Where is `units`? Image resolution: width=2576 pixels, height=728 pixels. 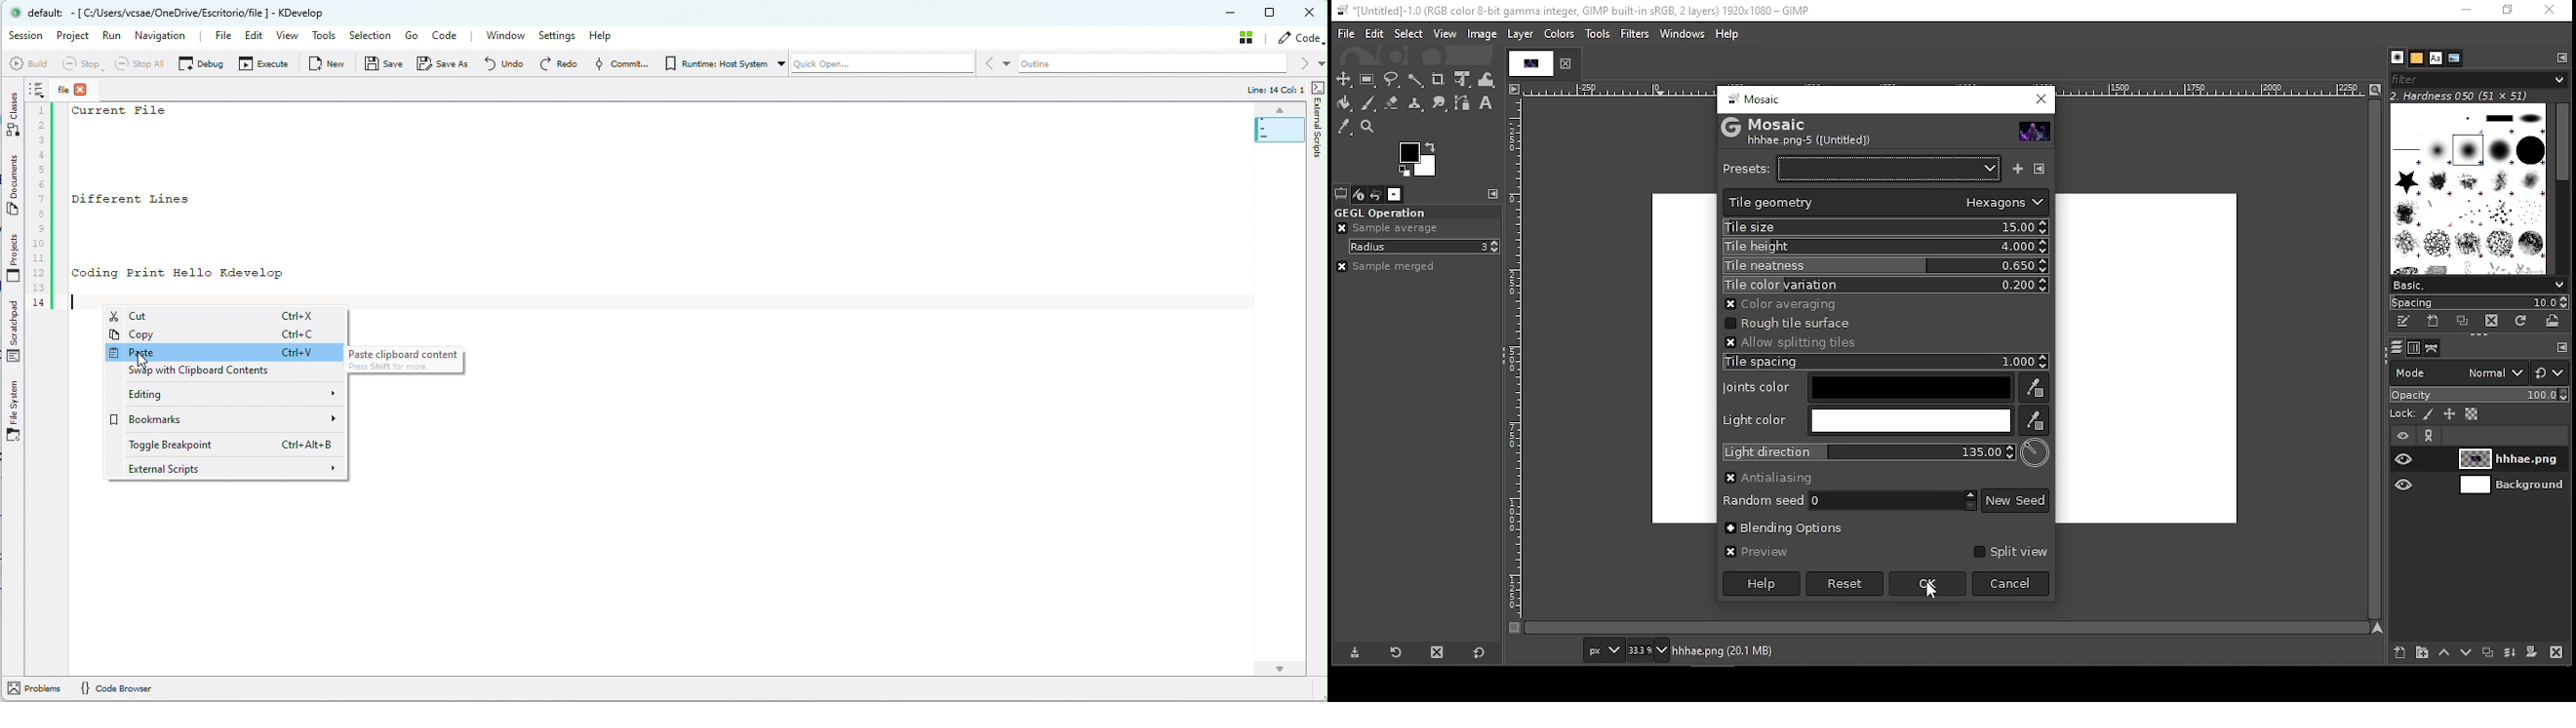 units is located at coordinates (1605, 648).